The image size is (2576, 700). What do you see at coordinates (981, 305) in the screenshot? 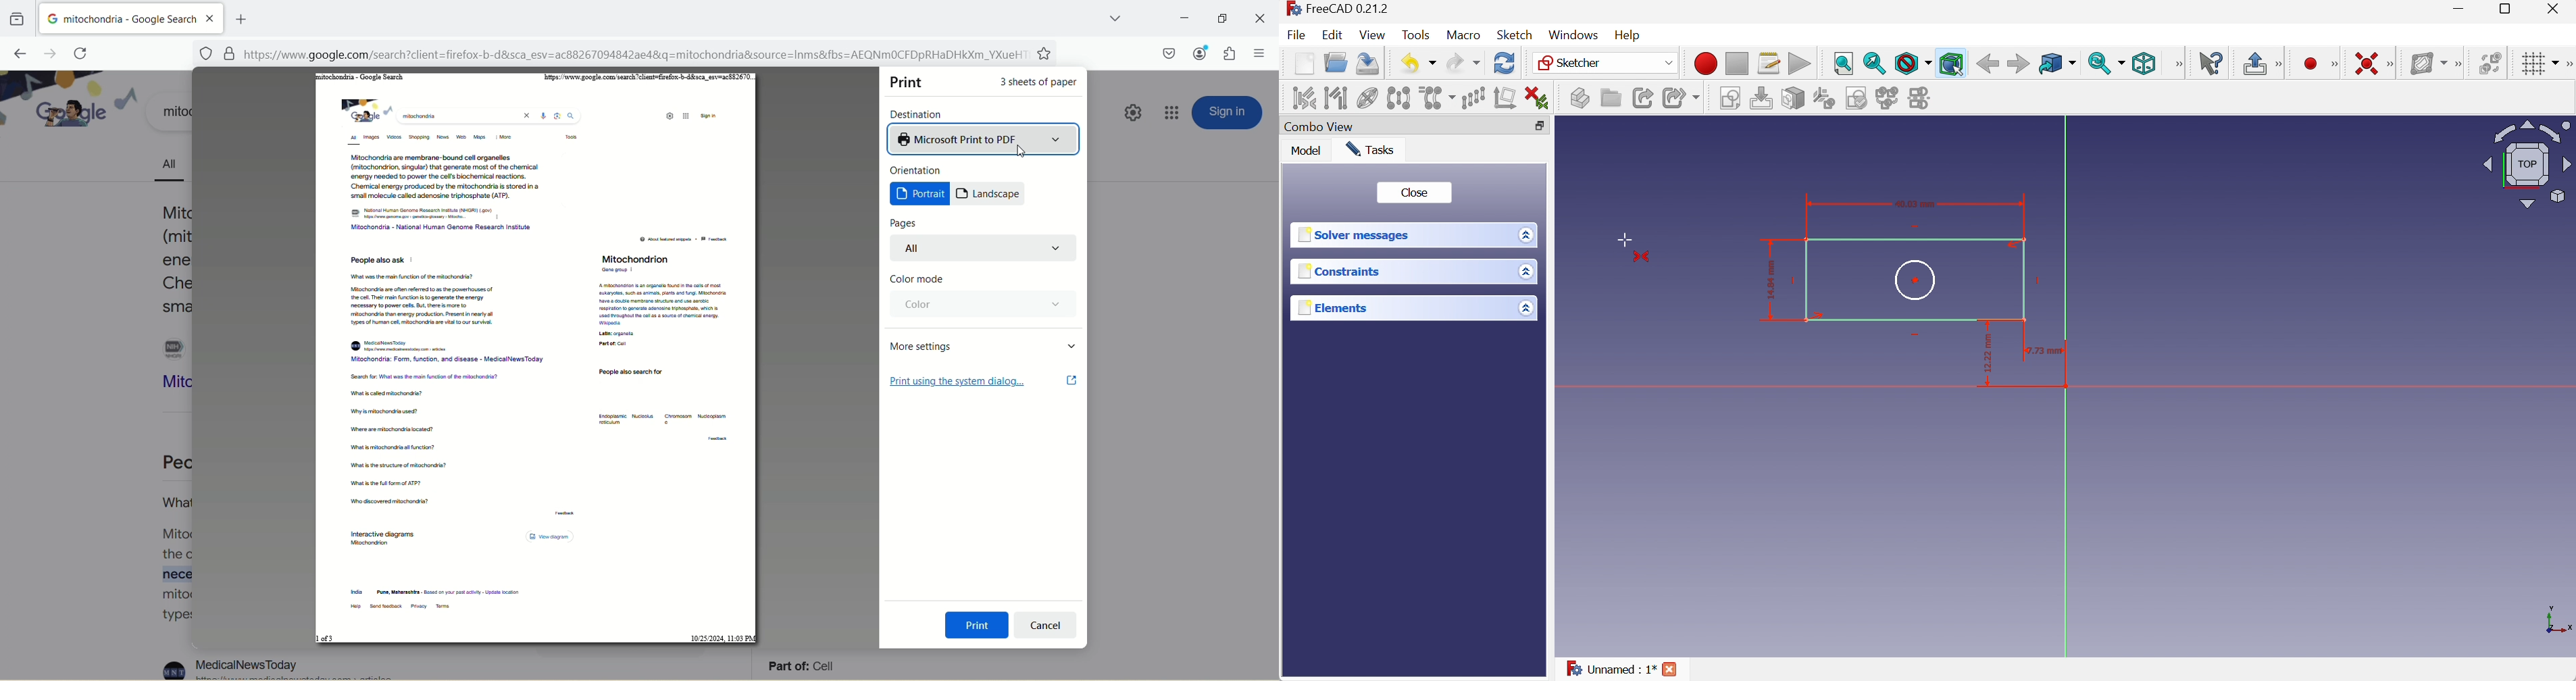
I see `color` at bounding box center [981, 305].